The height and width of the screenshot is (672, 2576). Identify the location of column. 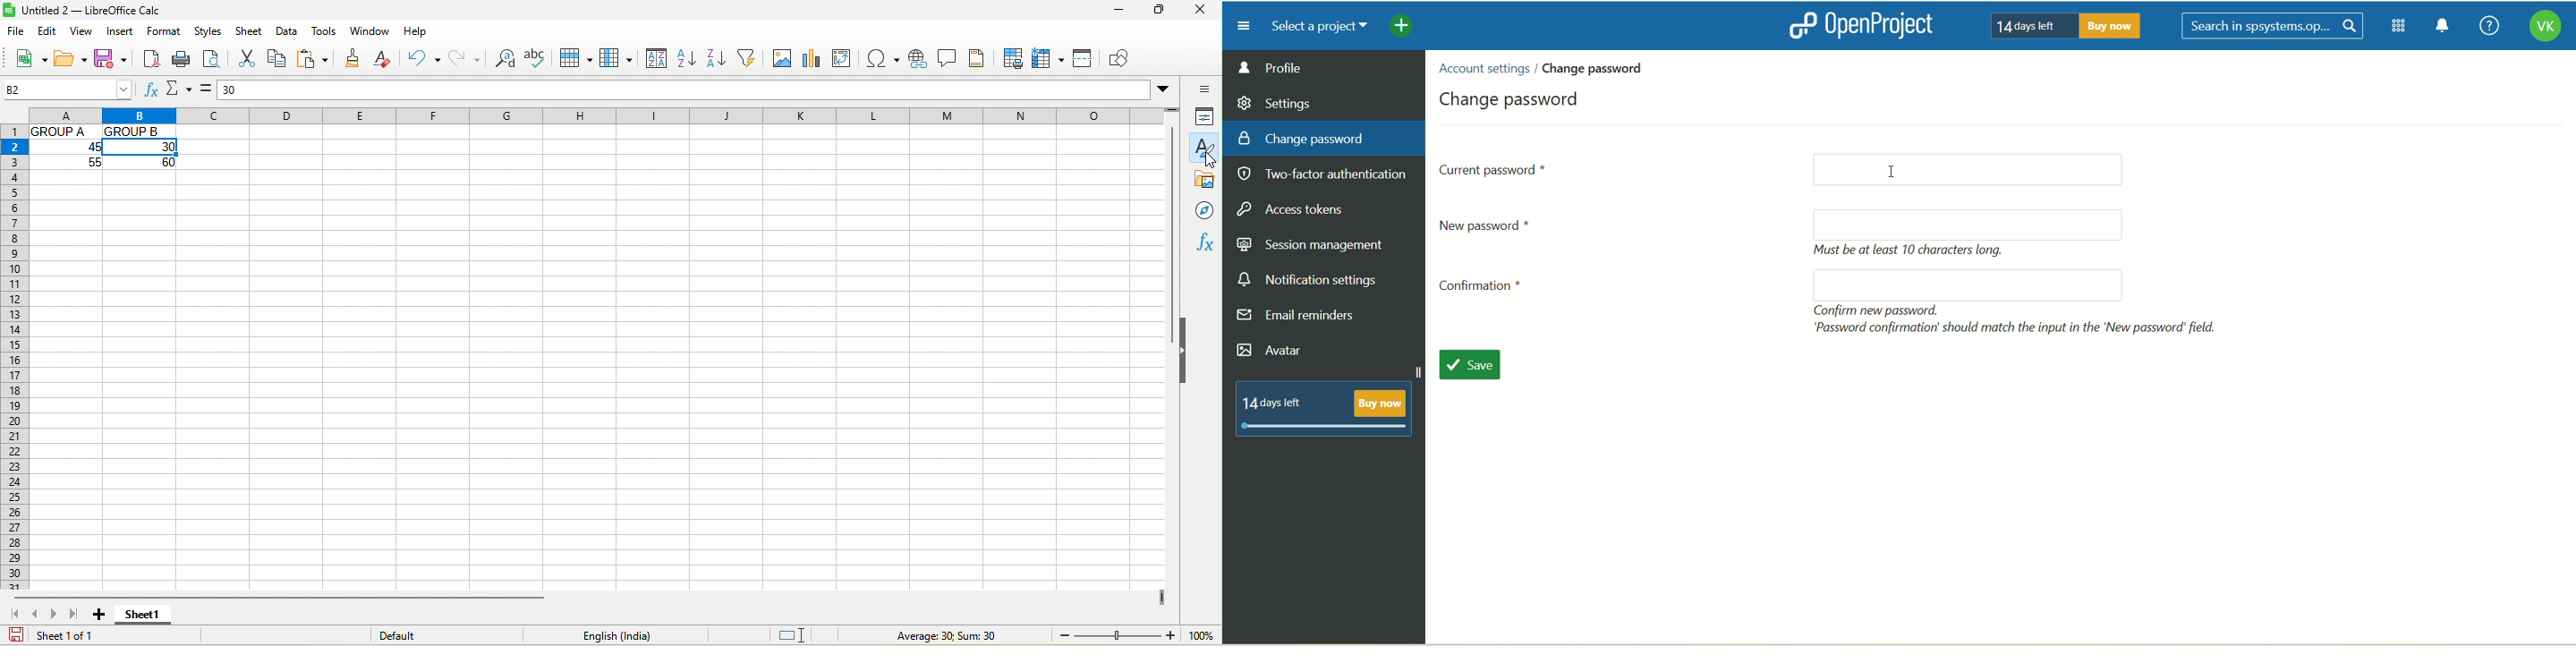
(589, 115).